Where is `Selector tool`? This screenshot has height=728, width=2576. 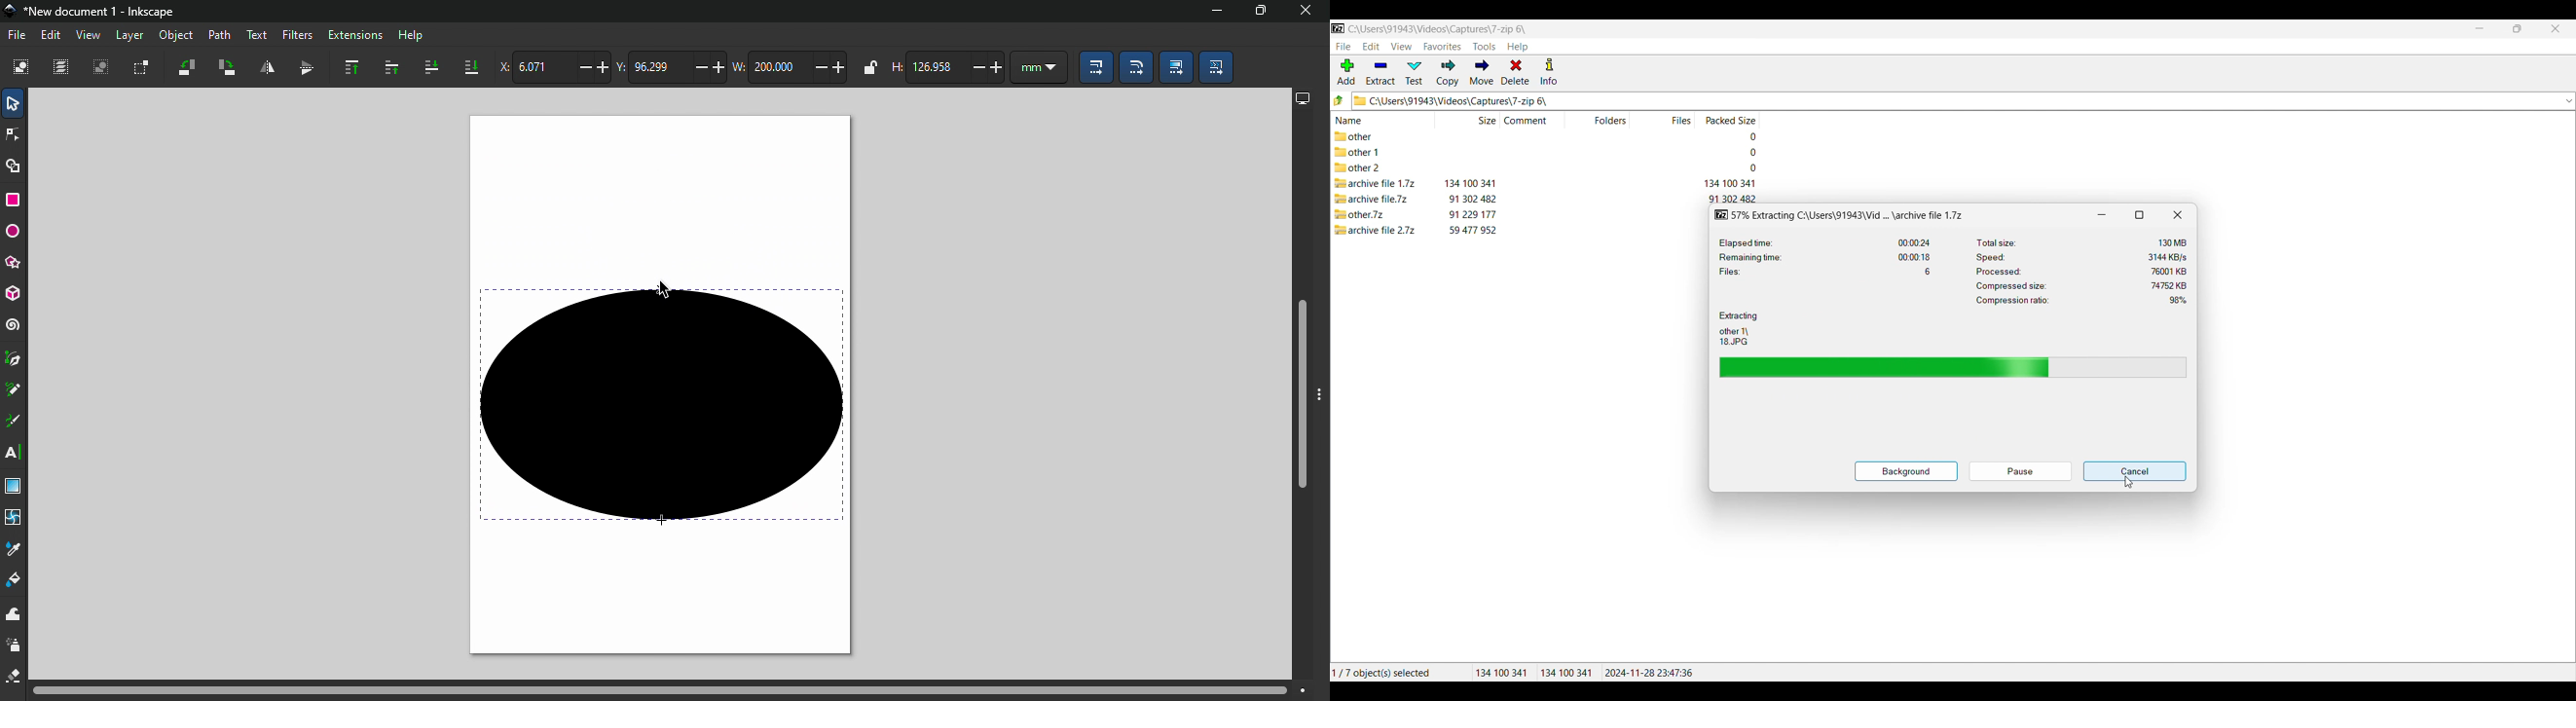
Selector tool is located at coordinates (11, 103).